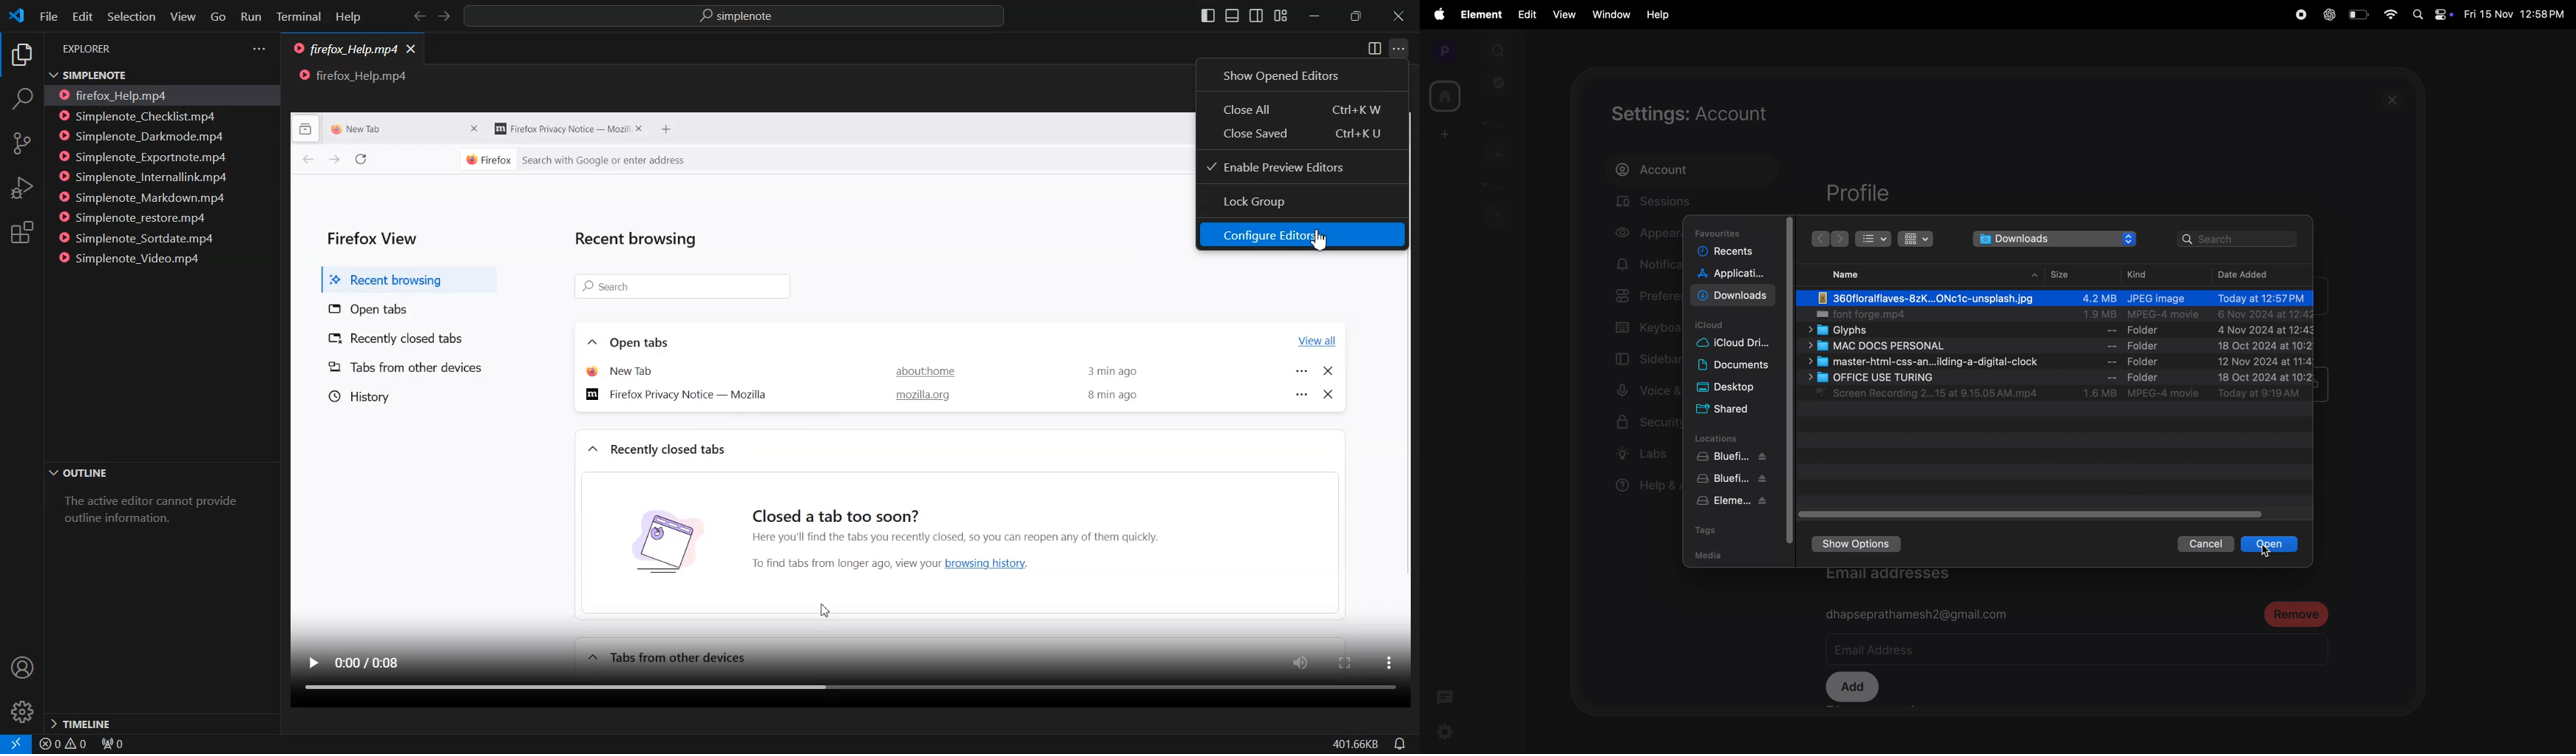 The width and height of the screenshot is (2576, 756). I want to click on option, so click(1299, 395).